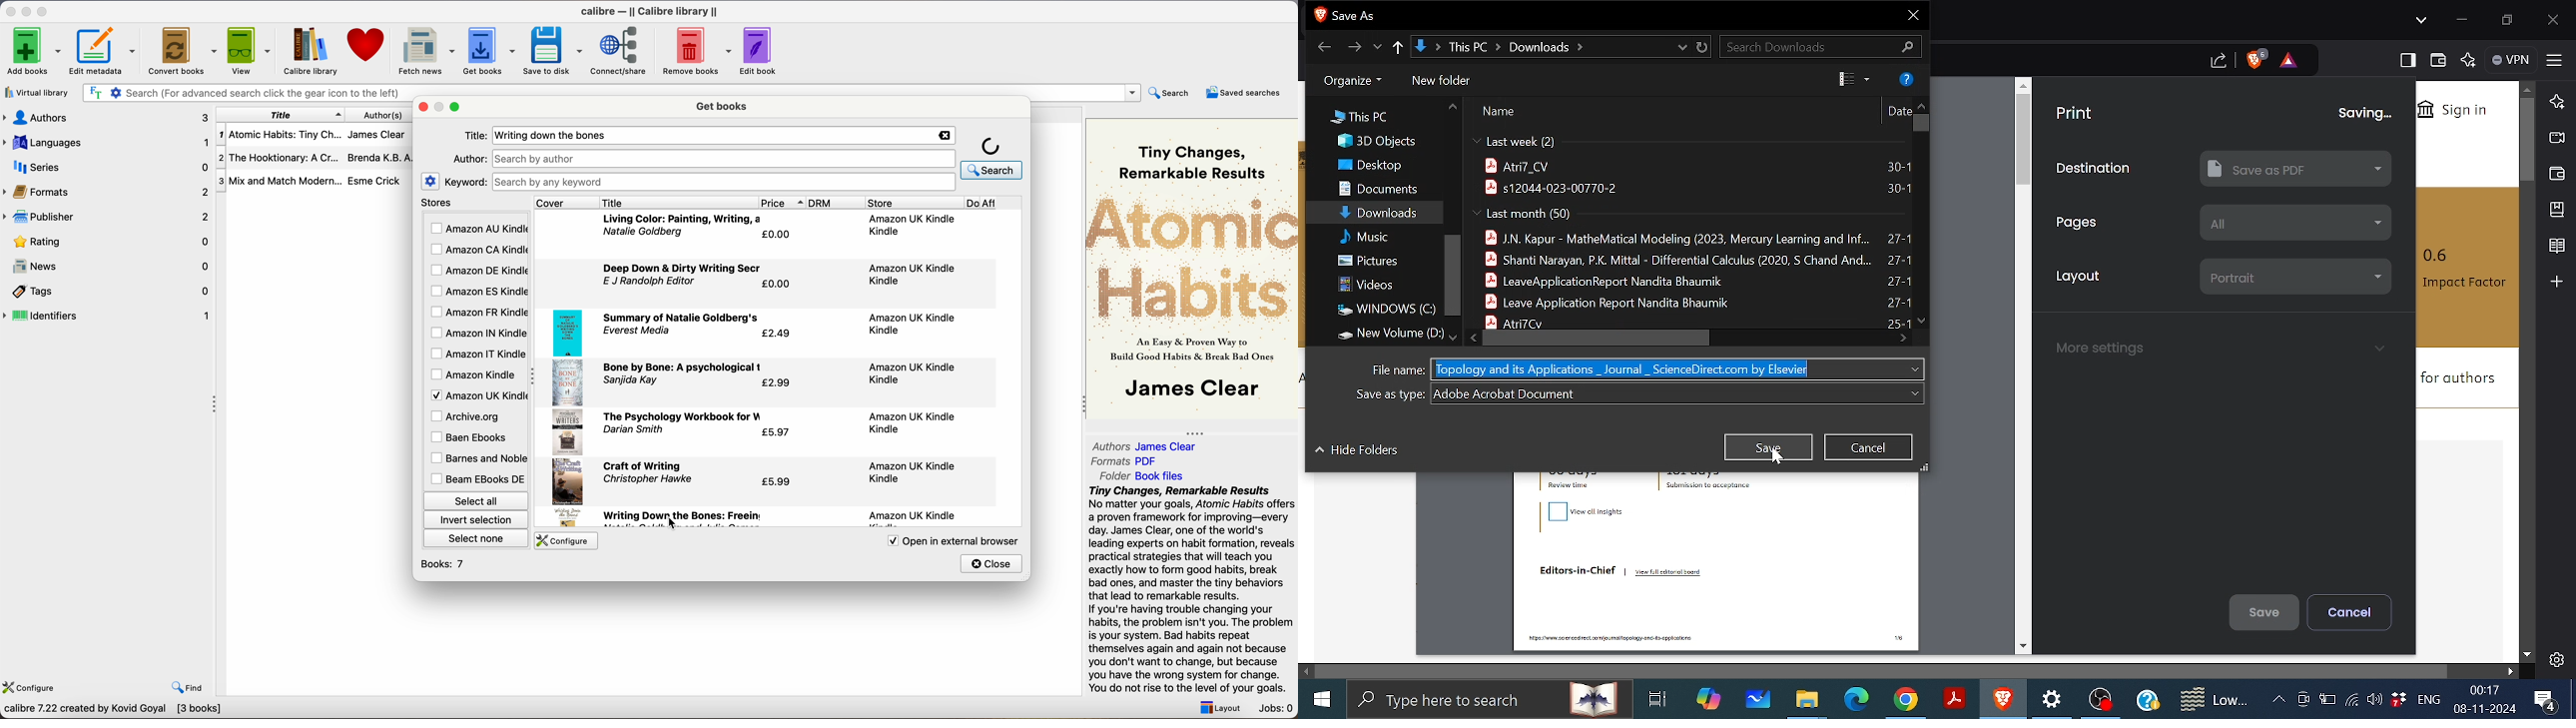 The image size is (2576, 728). I want to click on click on get books, so click(481, 50).